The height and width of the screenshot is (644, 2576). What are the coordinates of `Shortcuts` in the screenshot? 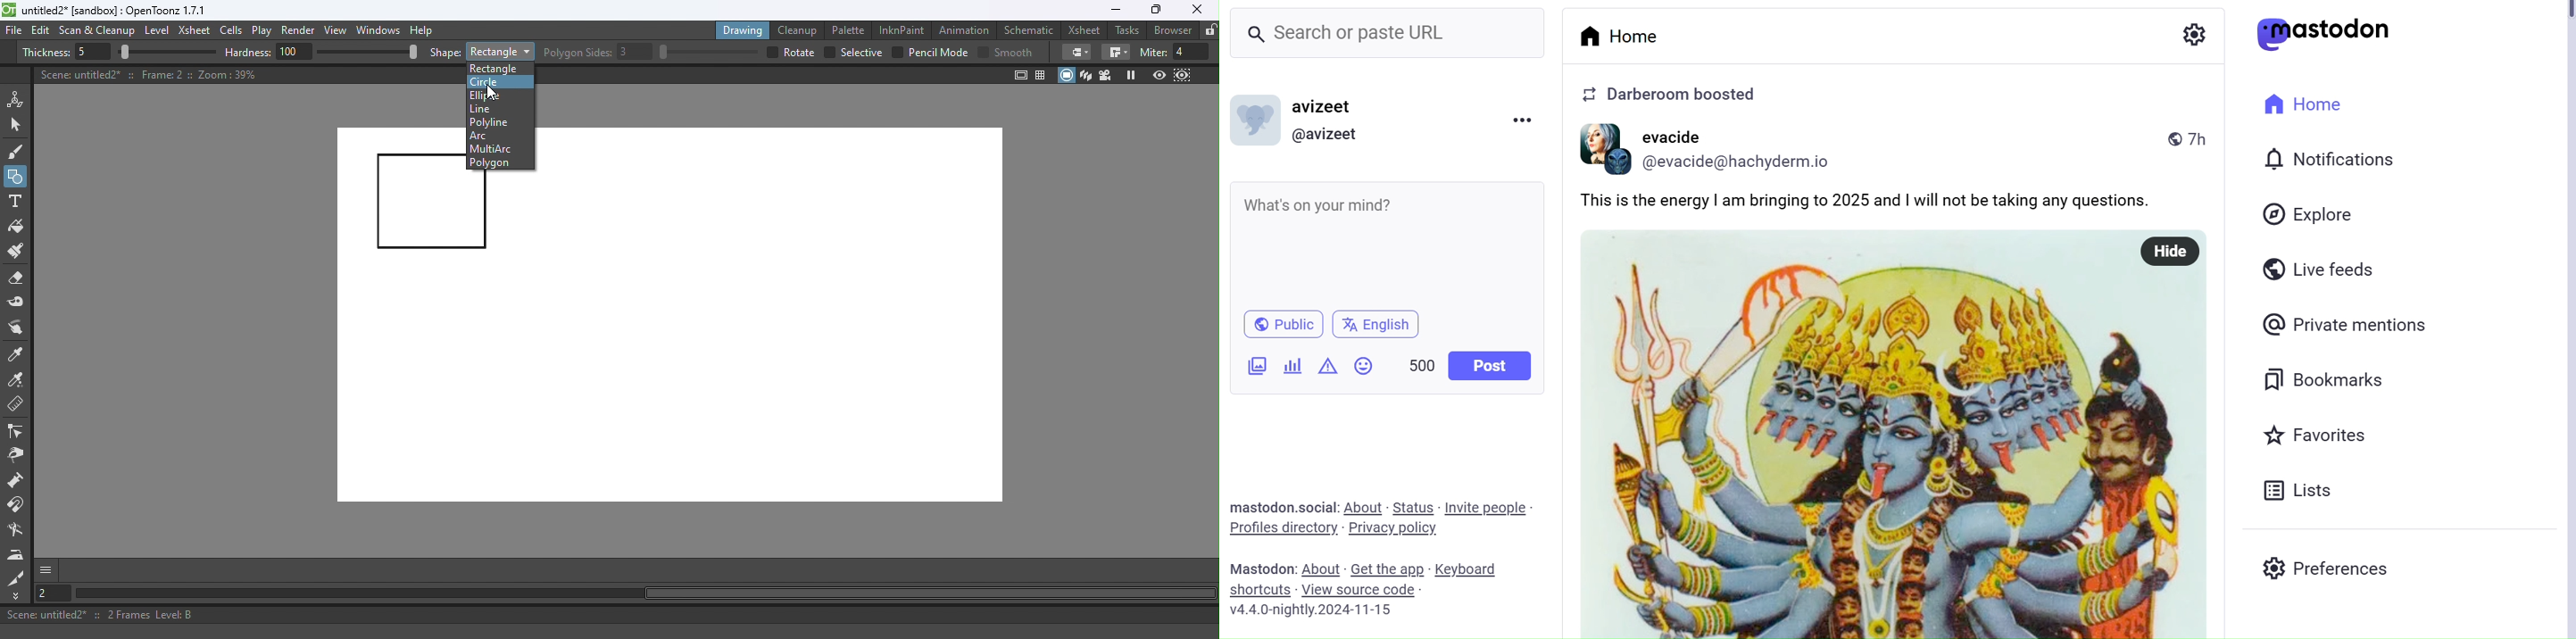 It's located at (1261, 591).